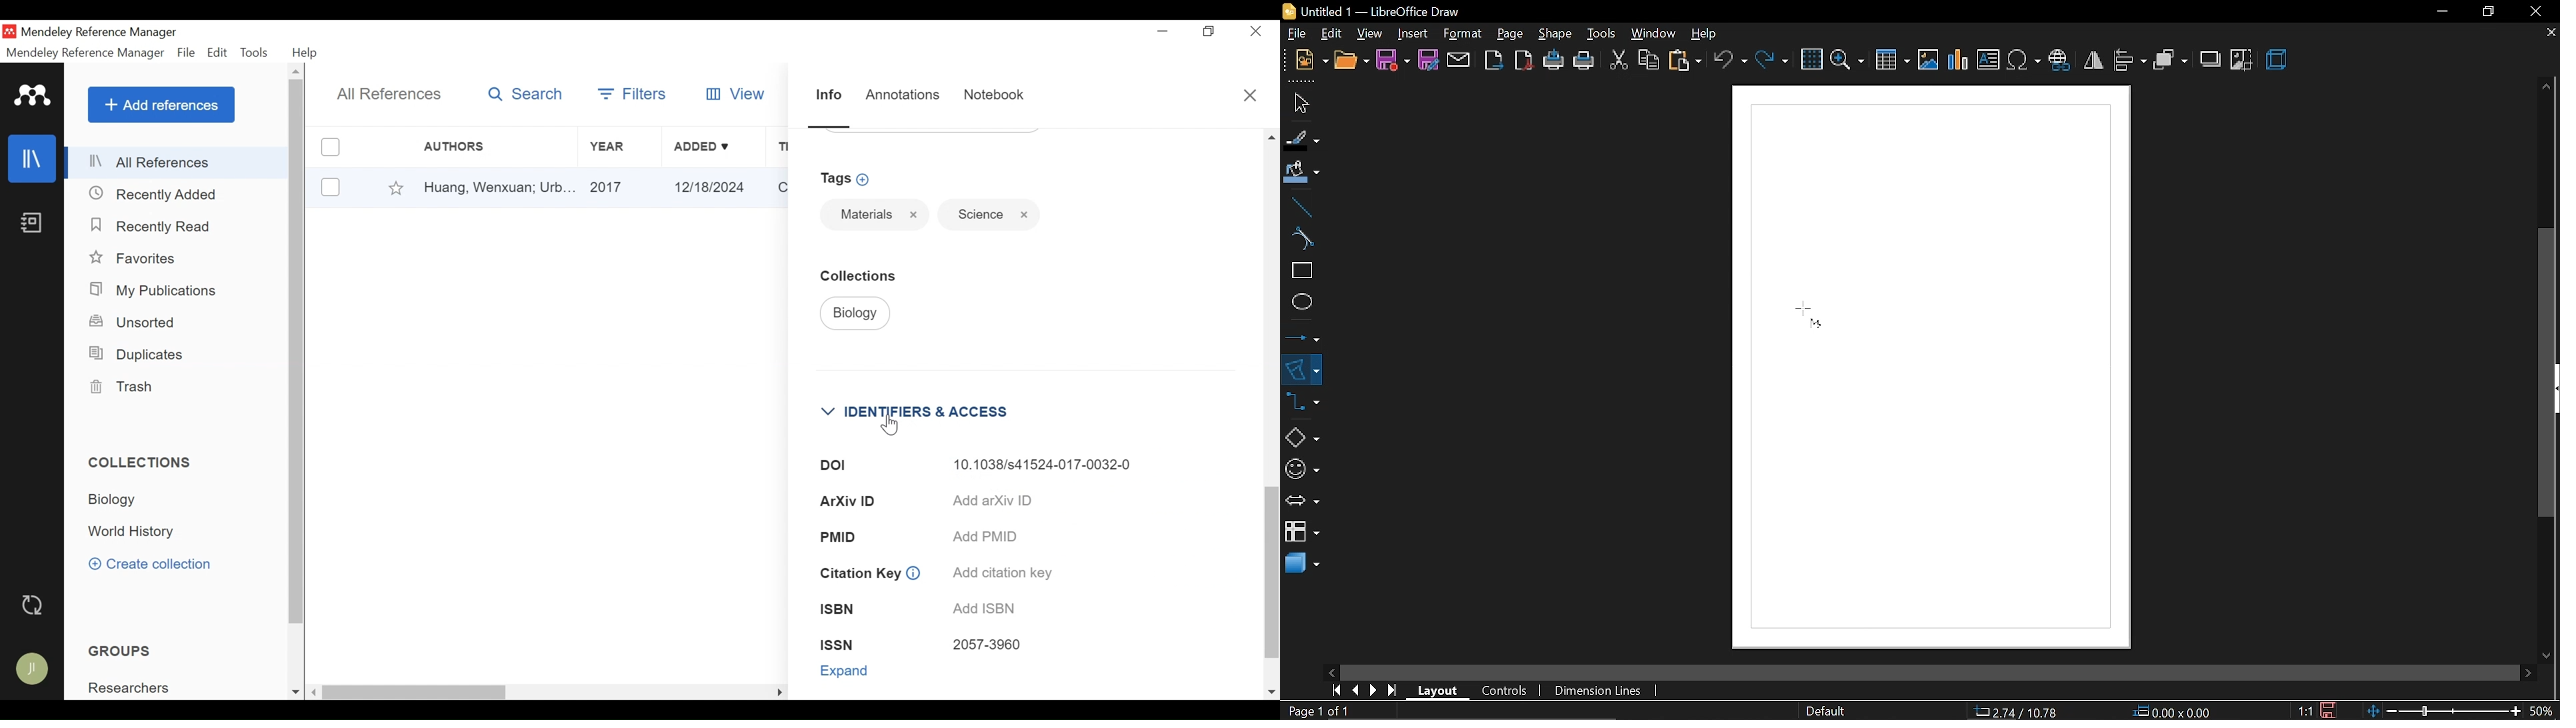 This screenshot has height=728, width=2576. What do you see at coordinates (1297, 34) in the screenshot?
I see `file` at bounding box center [1297, 34].